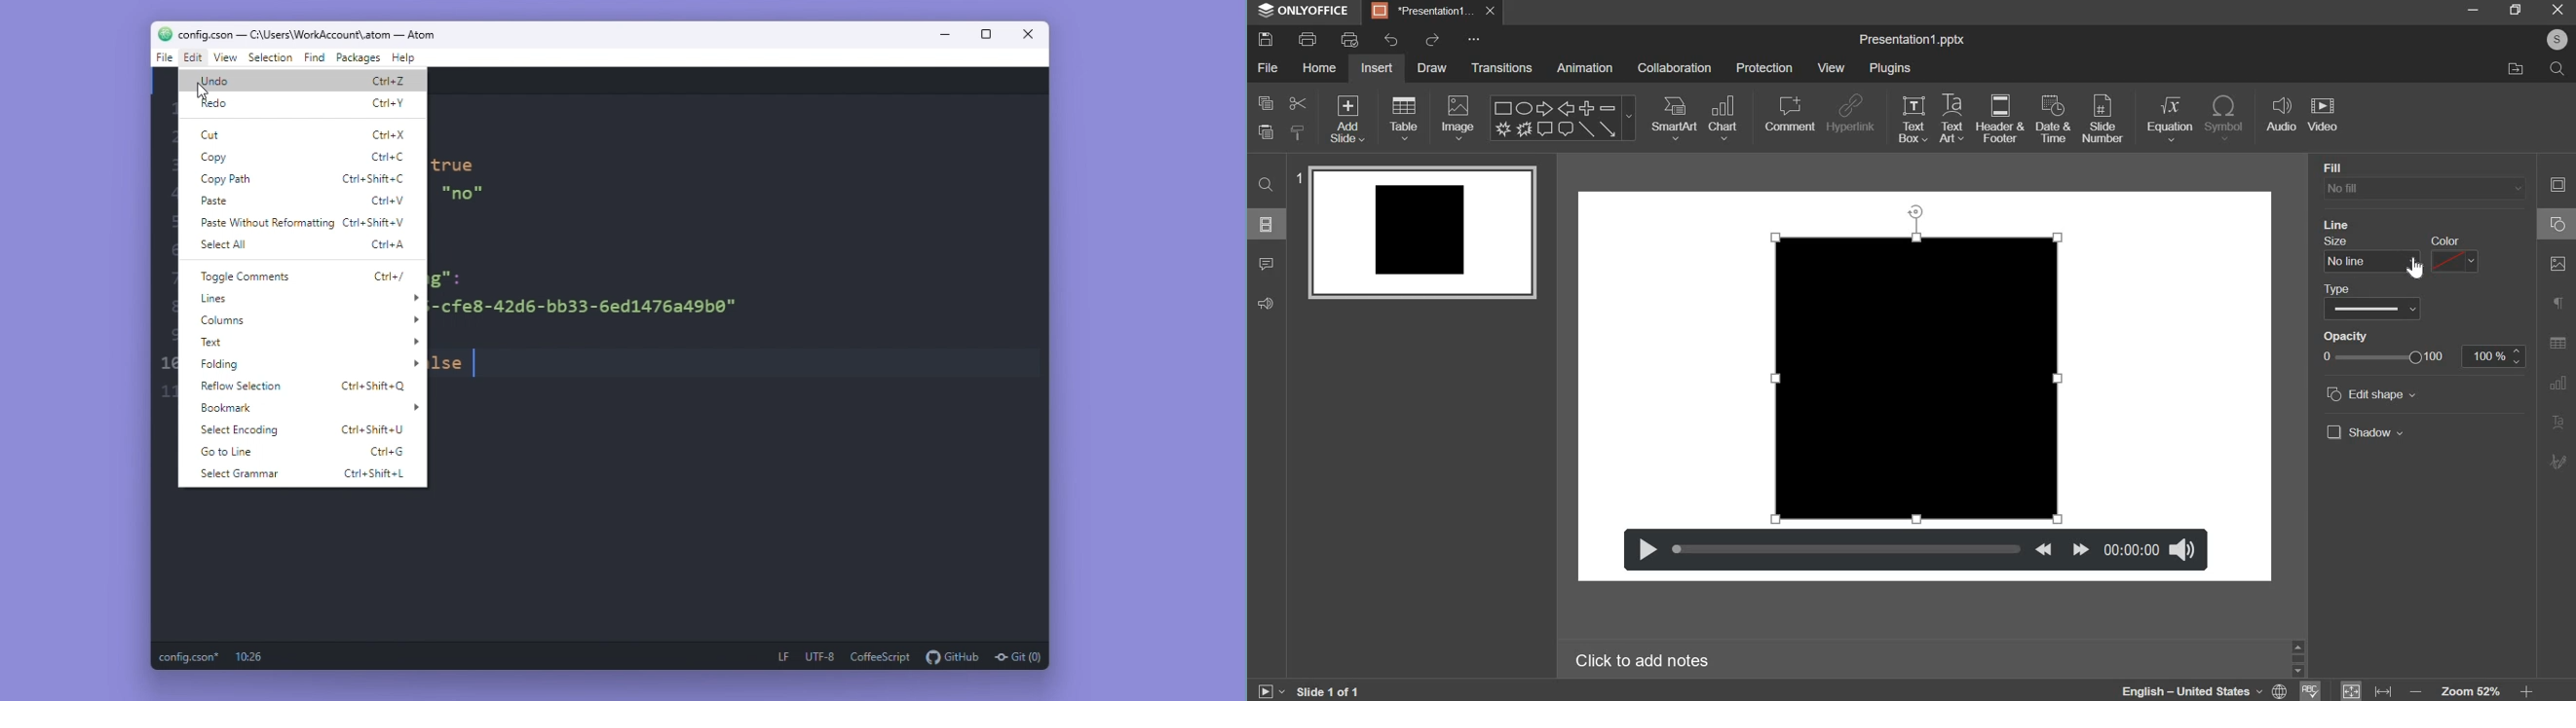 The width and height of the screenshot is (2576, 728). Describe the element at coordinates (216, 157) in the screenshot. I see `copy` at that location.